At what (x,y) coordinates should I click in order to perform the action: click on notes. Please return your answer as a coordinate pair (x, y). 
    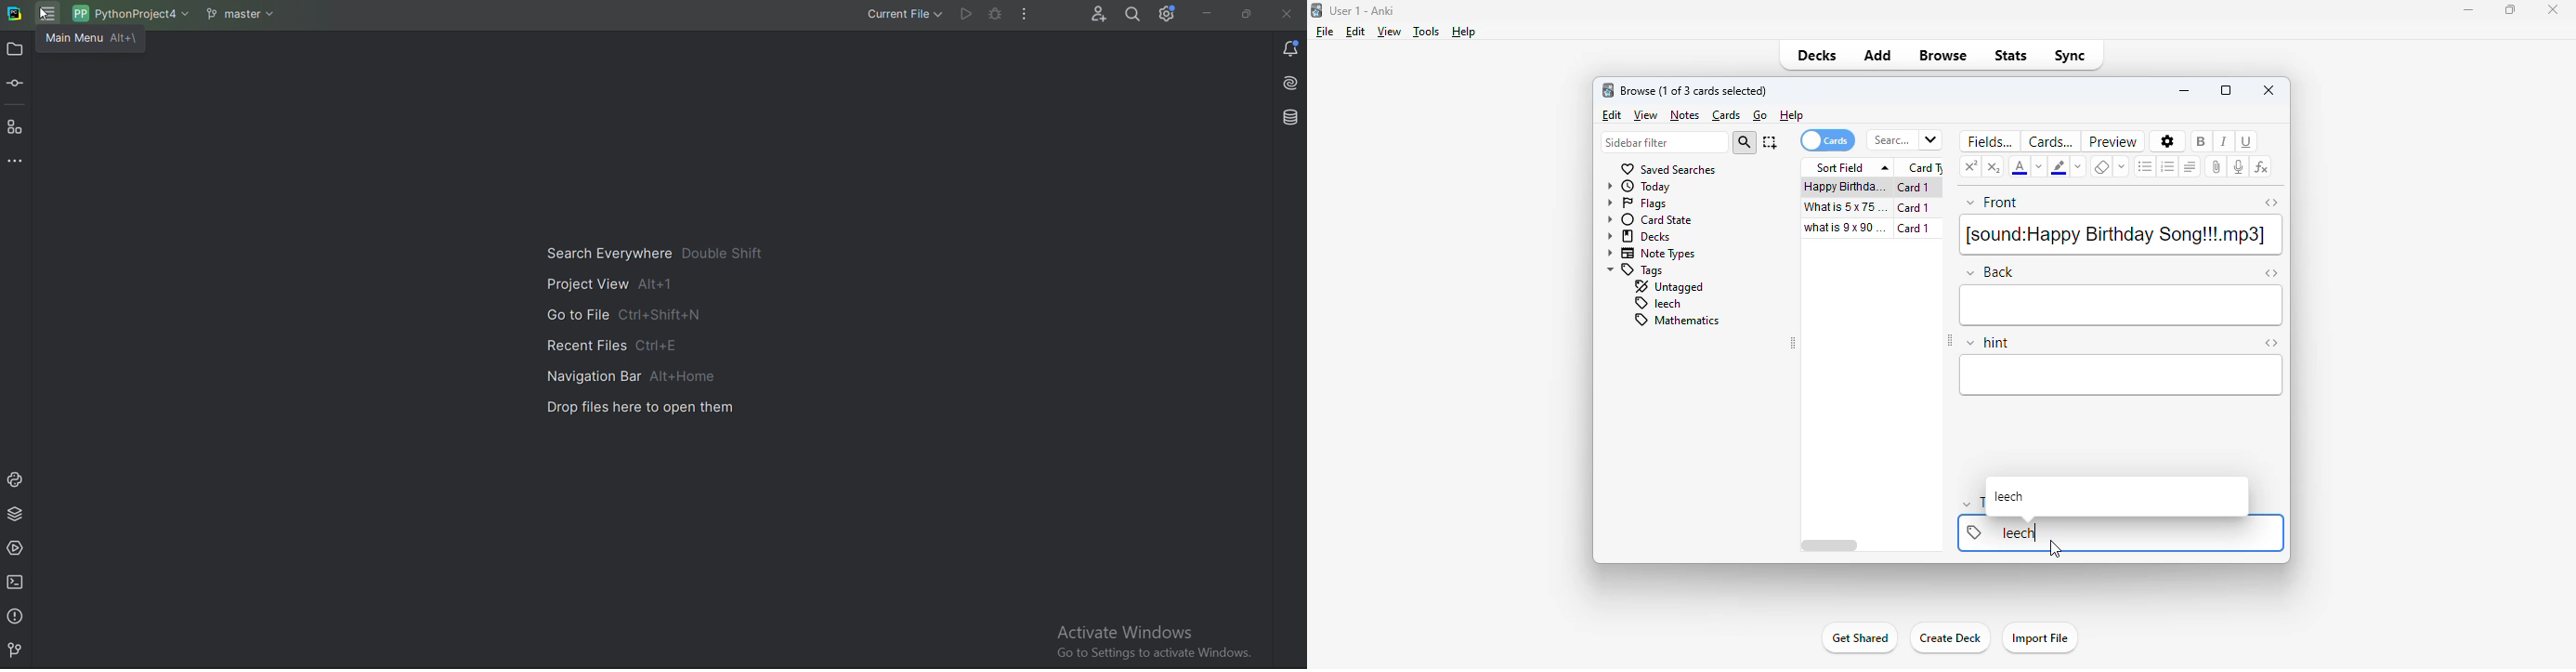
    Looking at the image, I should click on (1684, 115).